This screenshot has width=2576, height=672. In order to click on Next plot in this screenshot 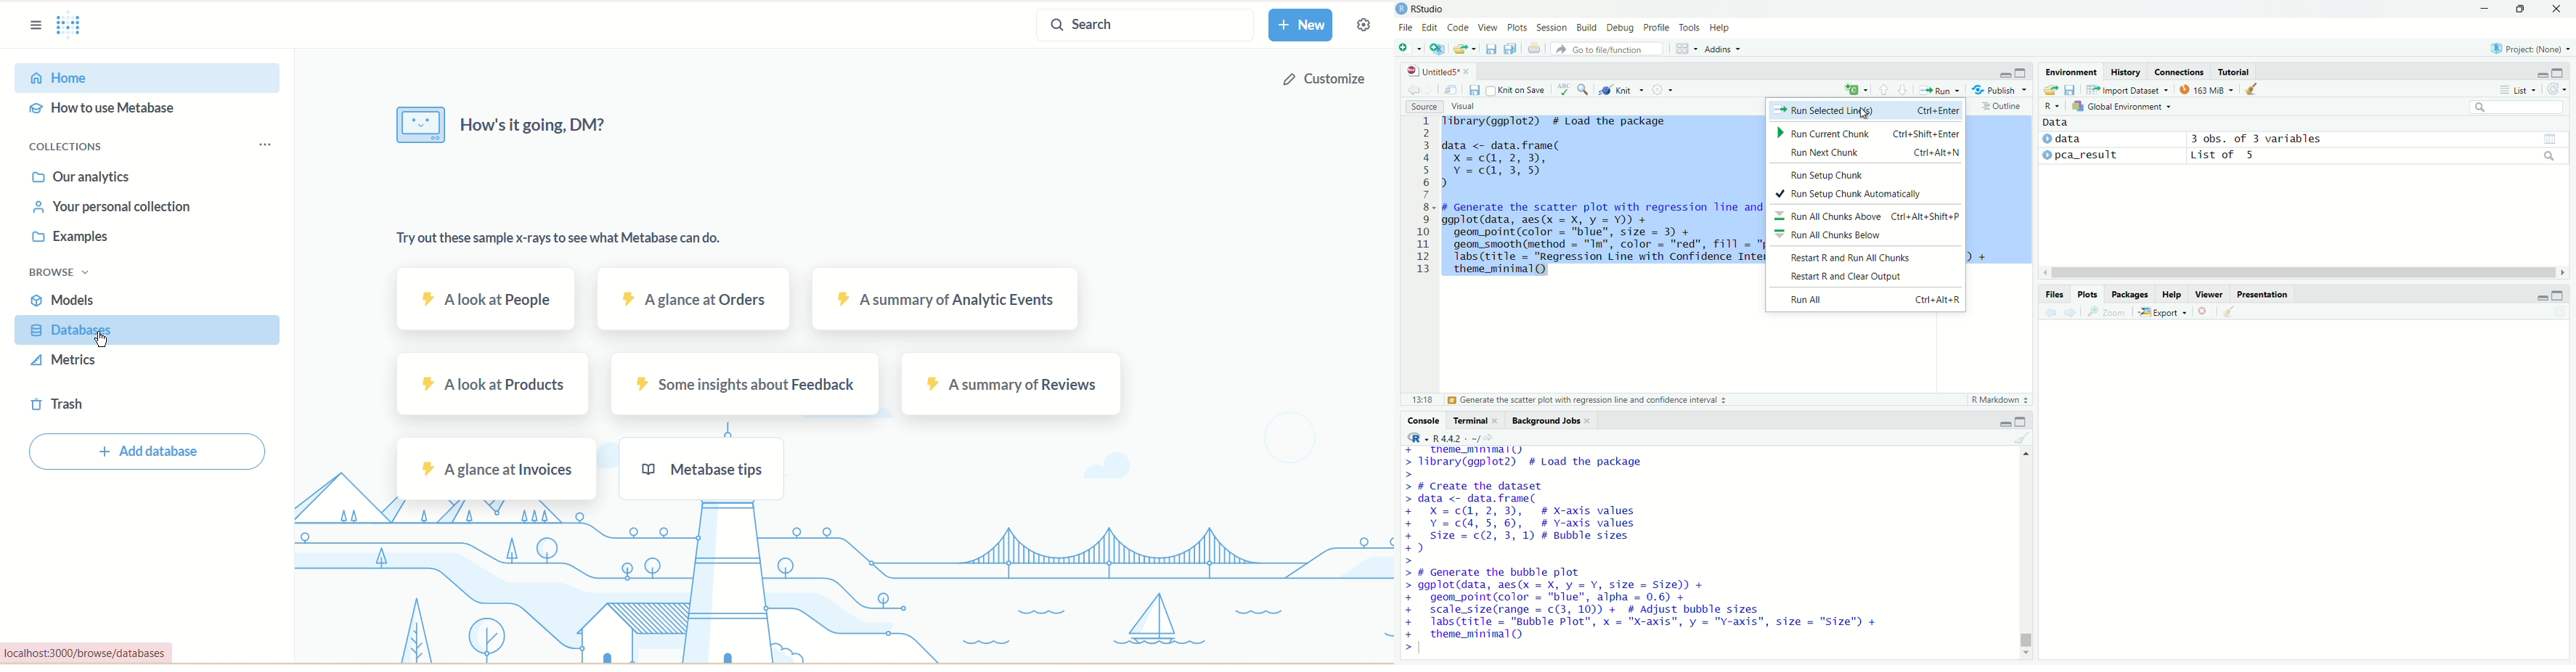, I will do `click(2071, 312)`.